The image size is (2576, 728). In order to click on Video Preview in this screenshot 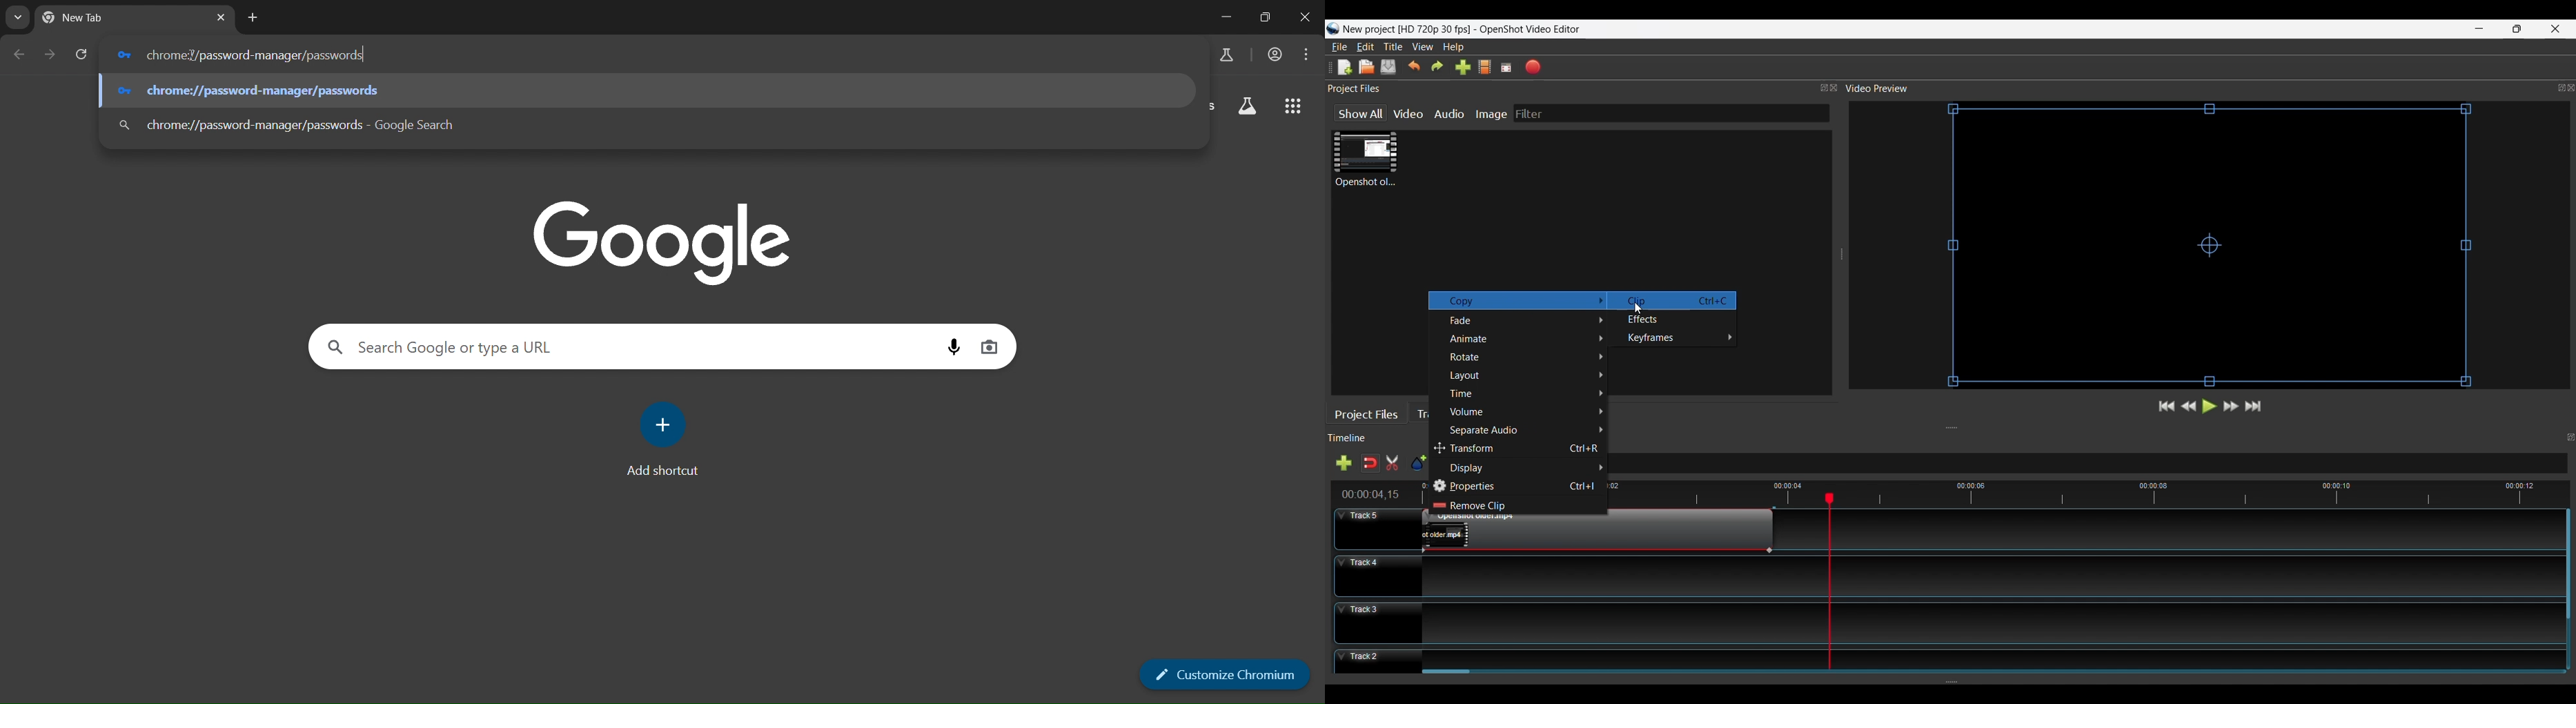, I will do `click(2209, 89)`.